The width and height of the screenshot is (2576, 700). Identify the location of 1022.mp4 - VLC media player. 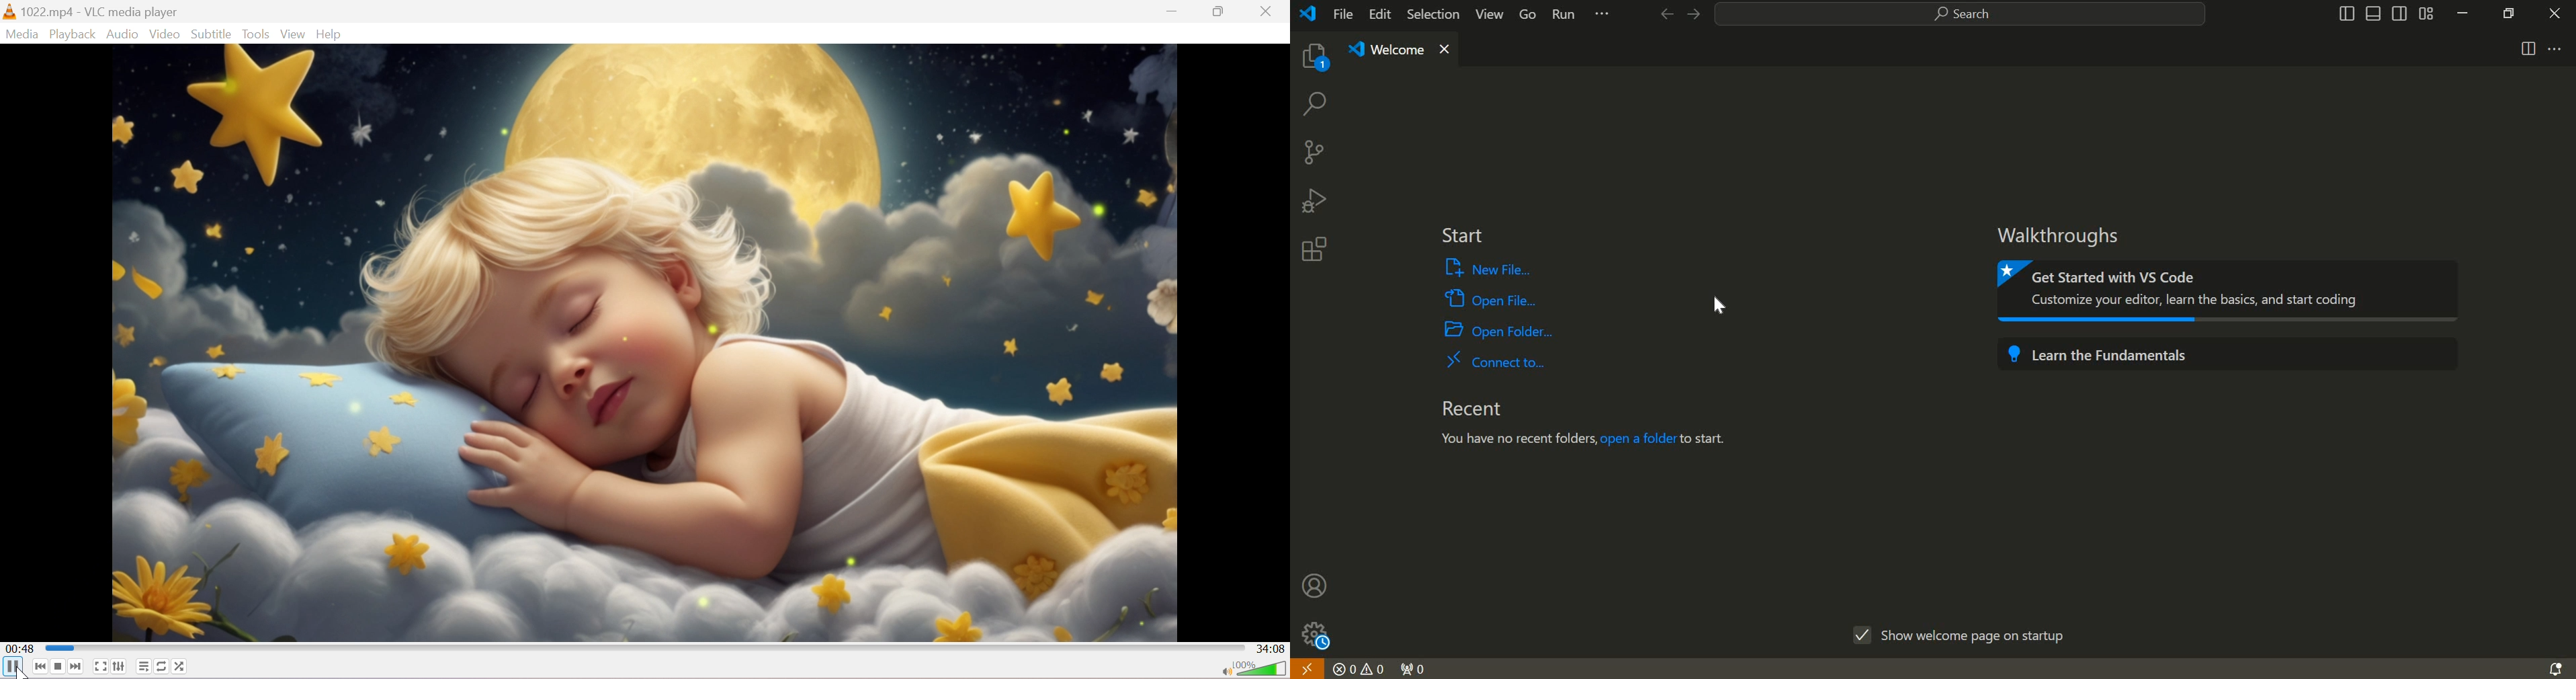
(90, 9).